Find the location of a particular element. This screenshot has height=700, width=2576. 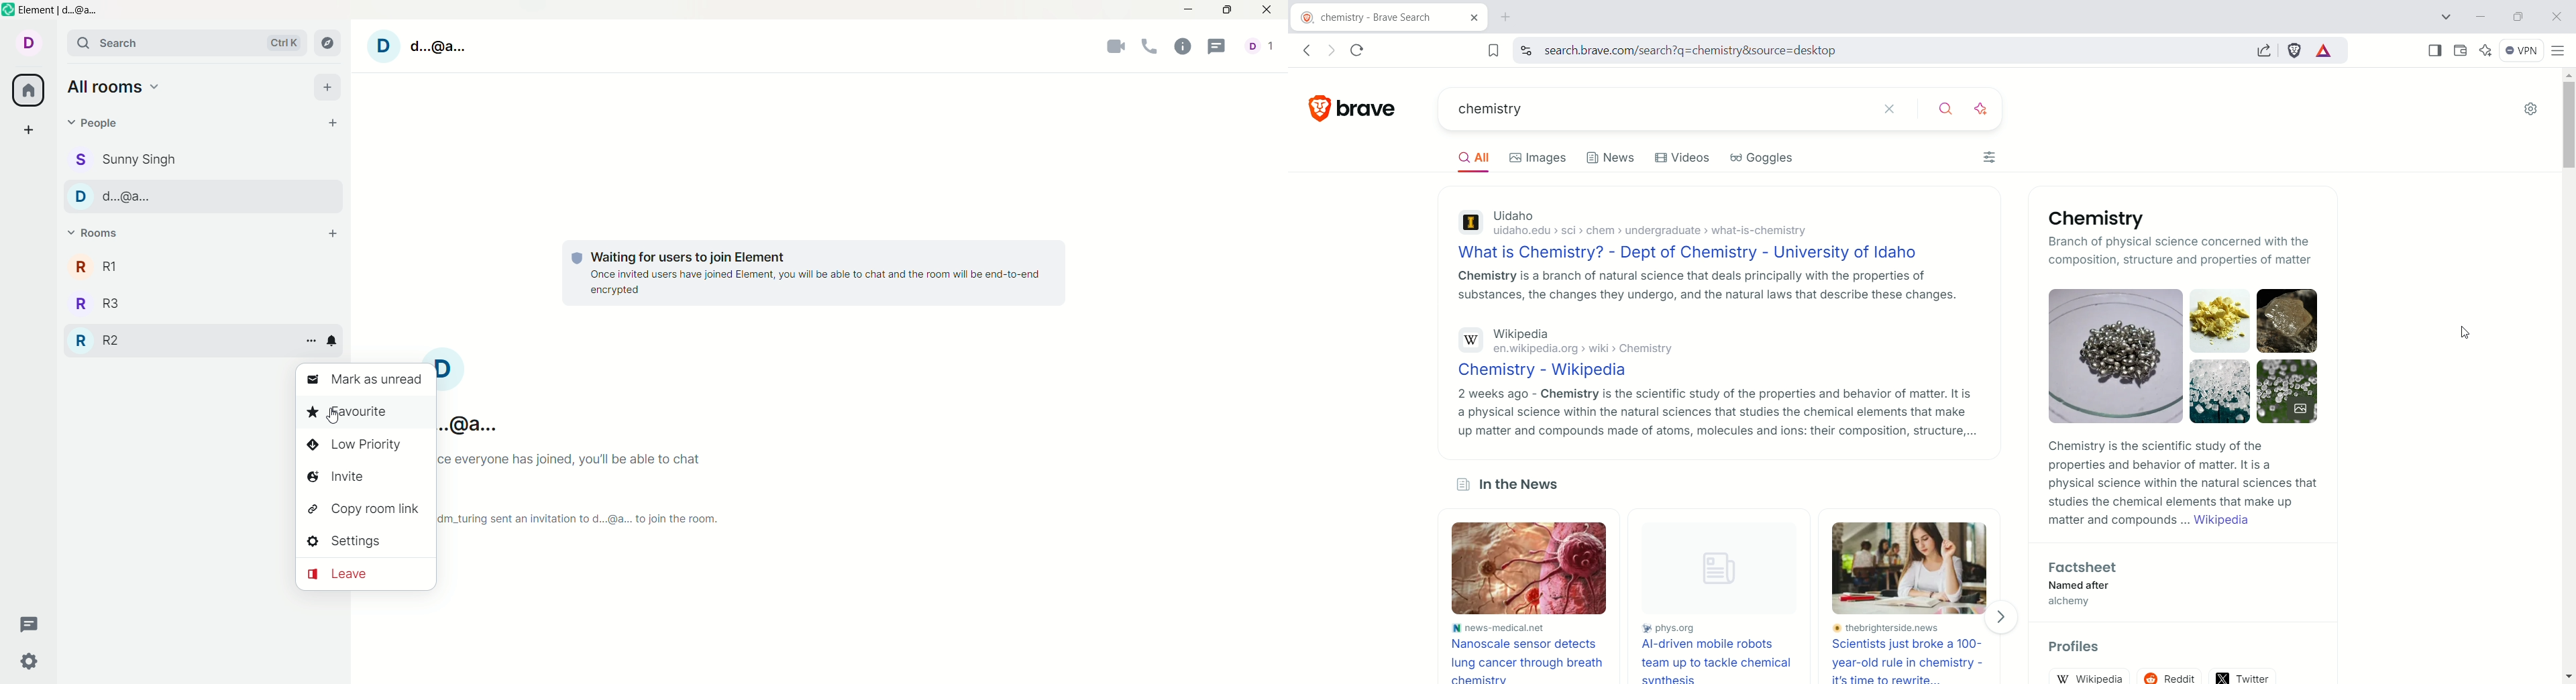

https://search.brave.com/search?q=chemistry&source=desktop is located at coordinates (1713, 51).